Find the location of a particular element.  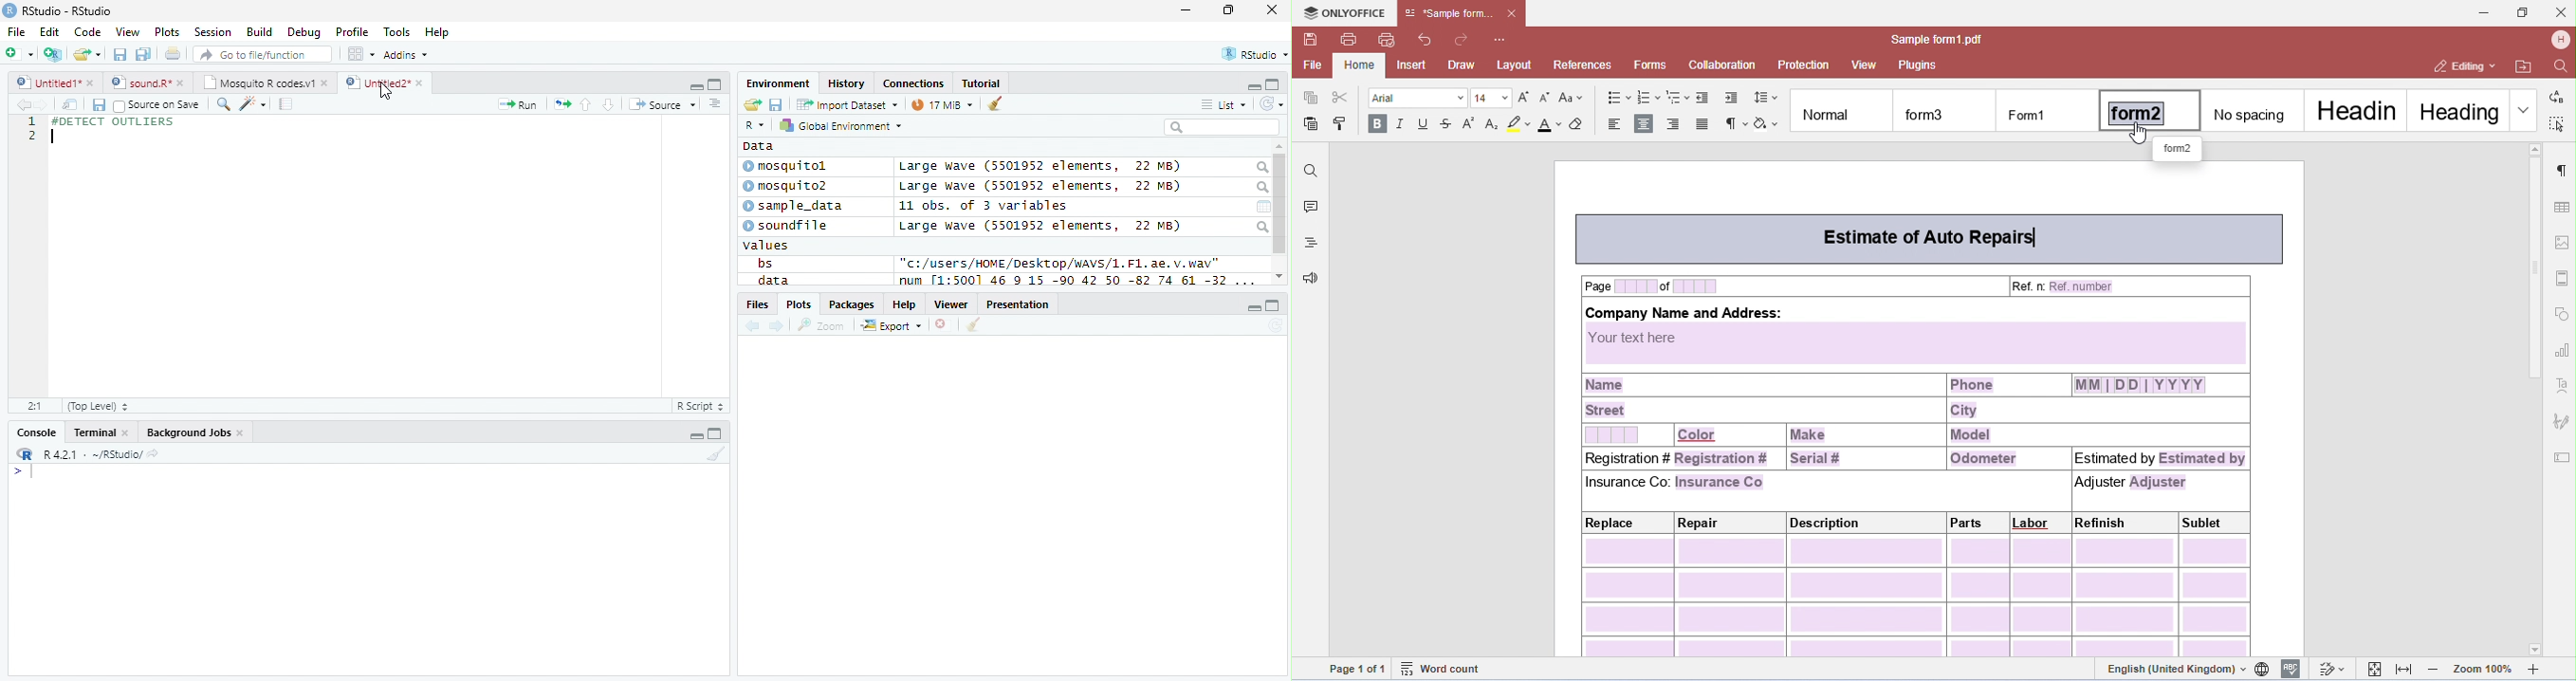

search is located at coordinates (1261, 227).